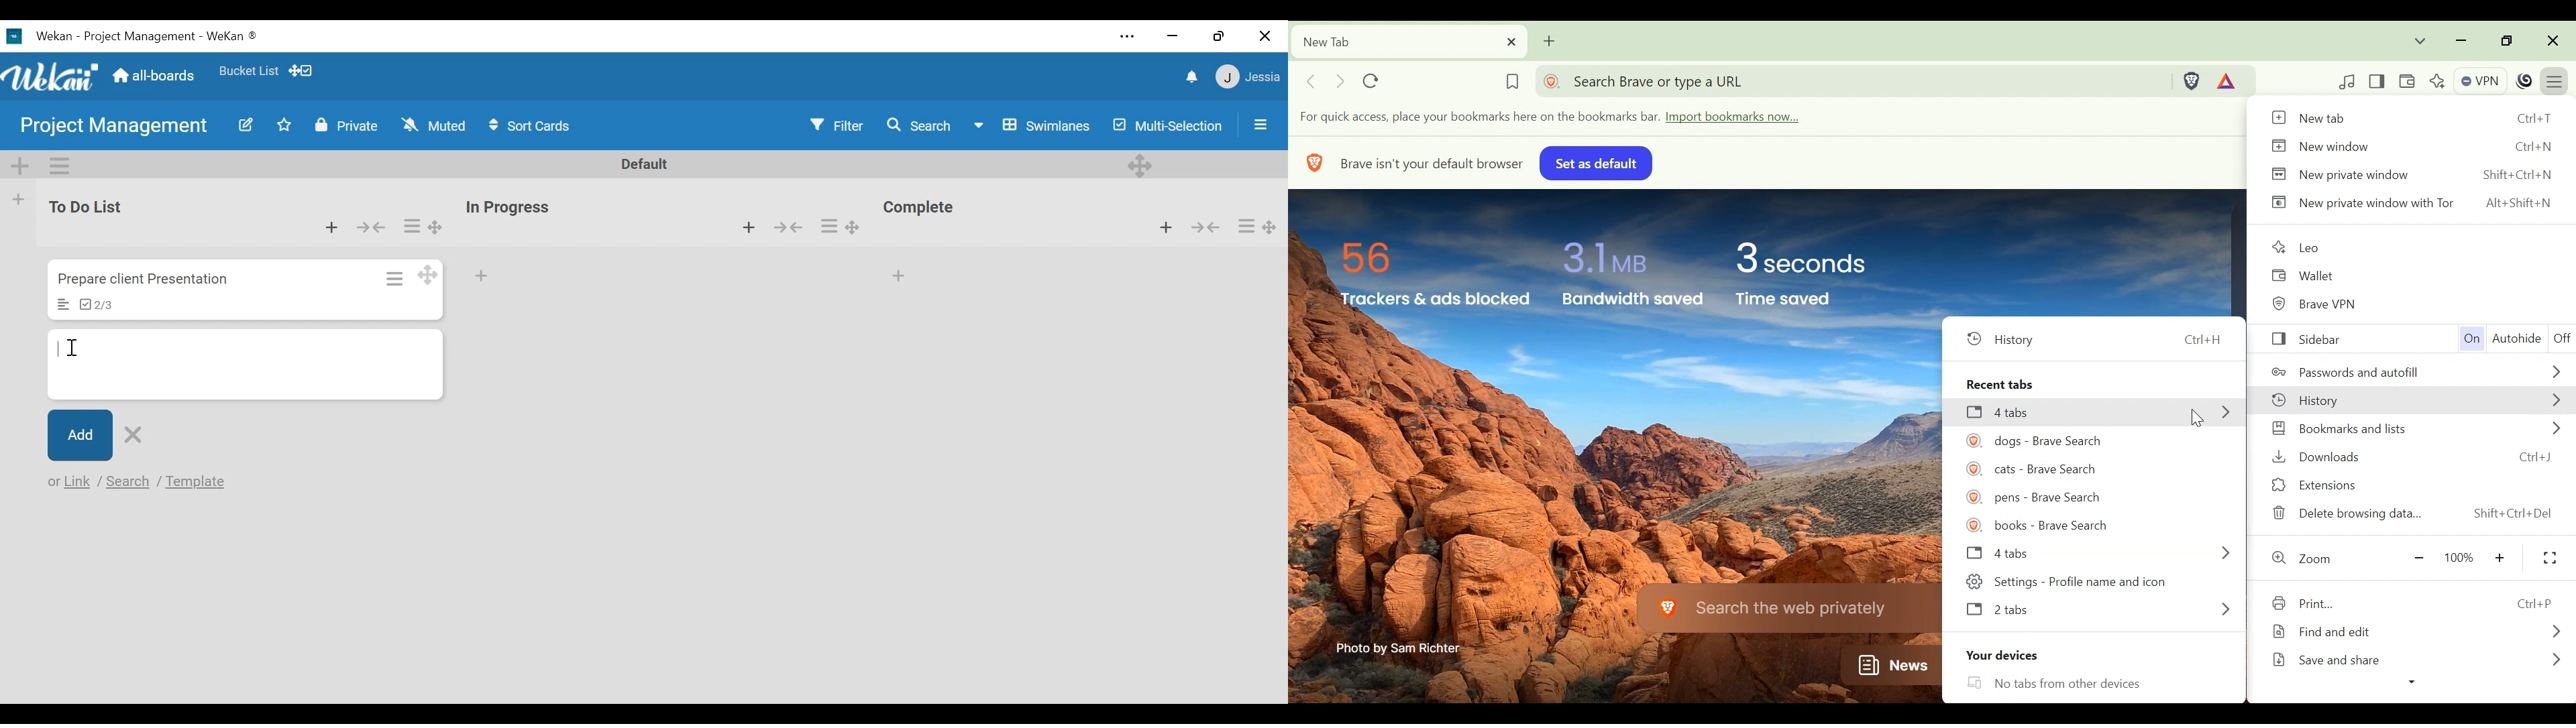 The image size is (2576, 728). What do you see at coordinates (1802, 302) in the screenshot?
I see `Time saved` at bounding box center [1802, 302].